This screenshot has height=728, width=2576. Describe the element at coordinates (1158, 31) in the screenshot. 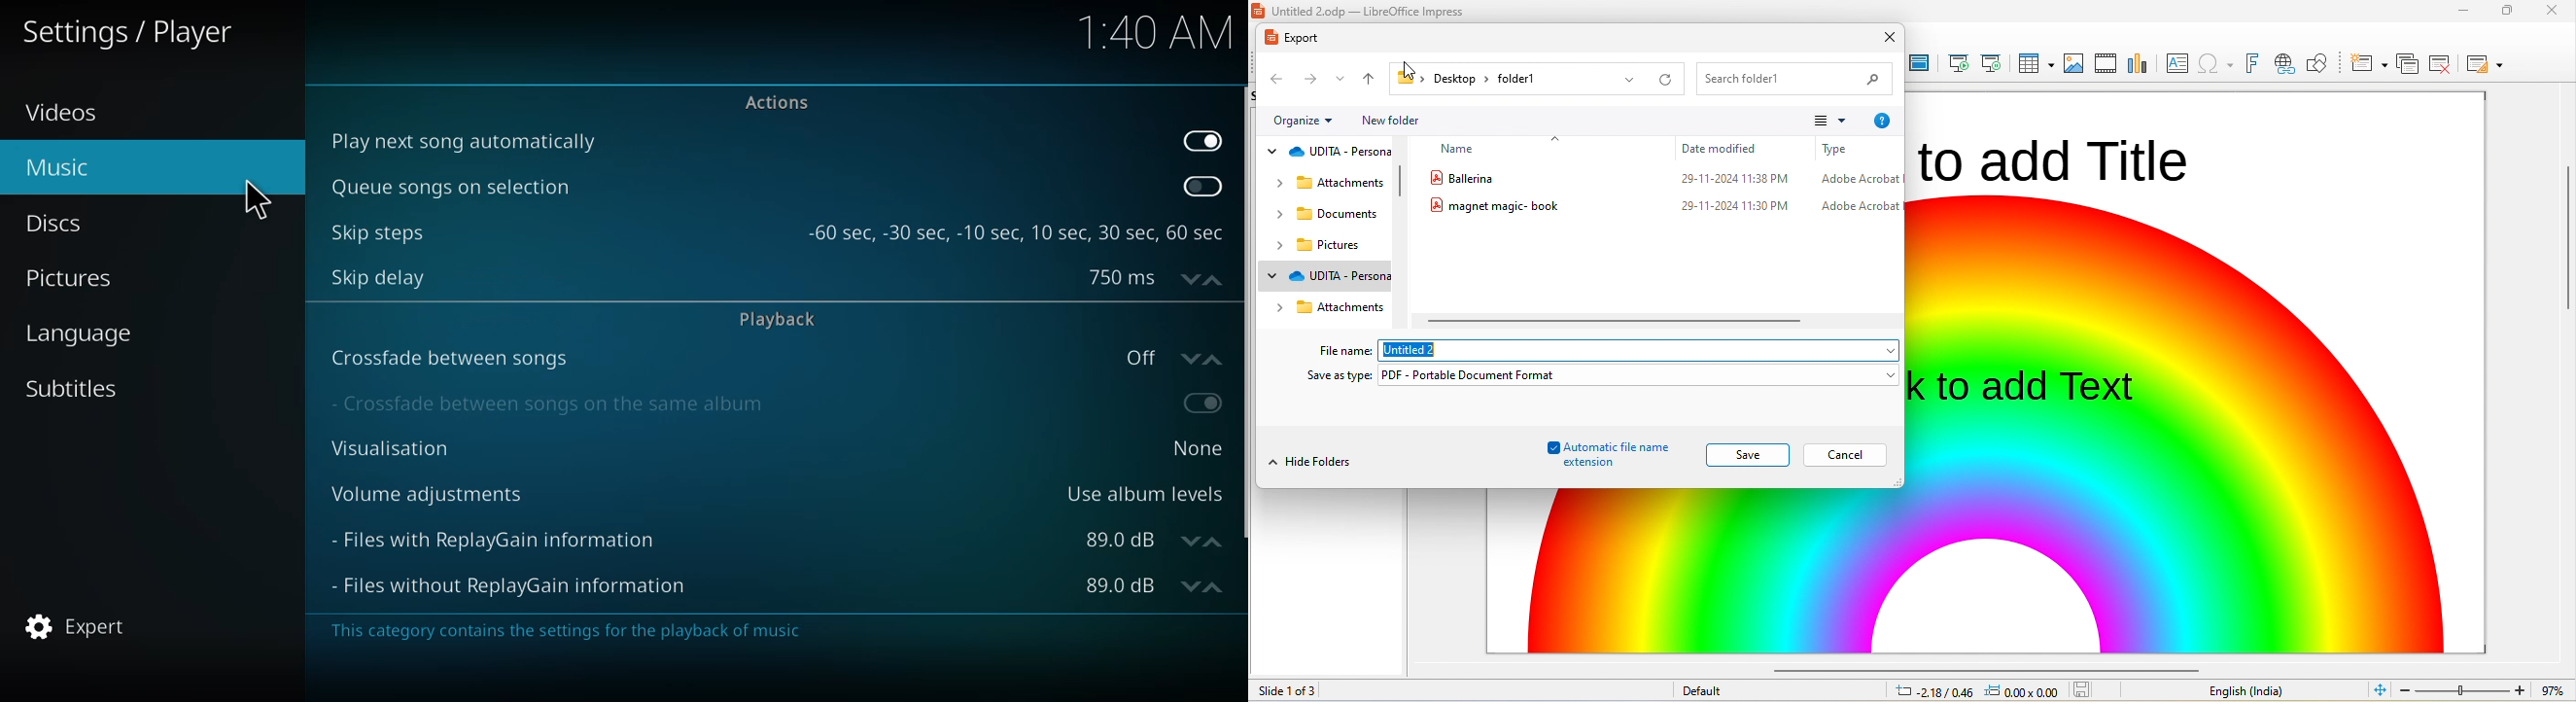

I see `time` at that location.